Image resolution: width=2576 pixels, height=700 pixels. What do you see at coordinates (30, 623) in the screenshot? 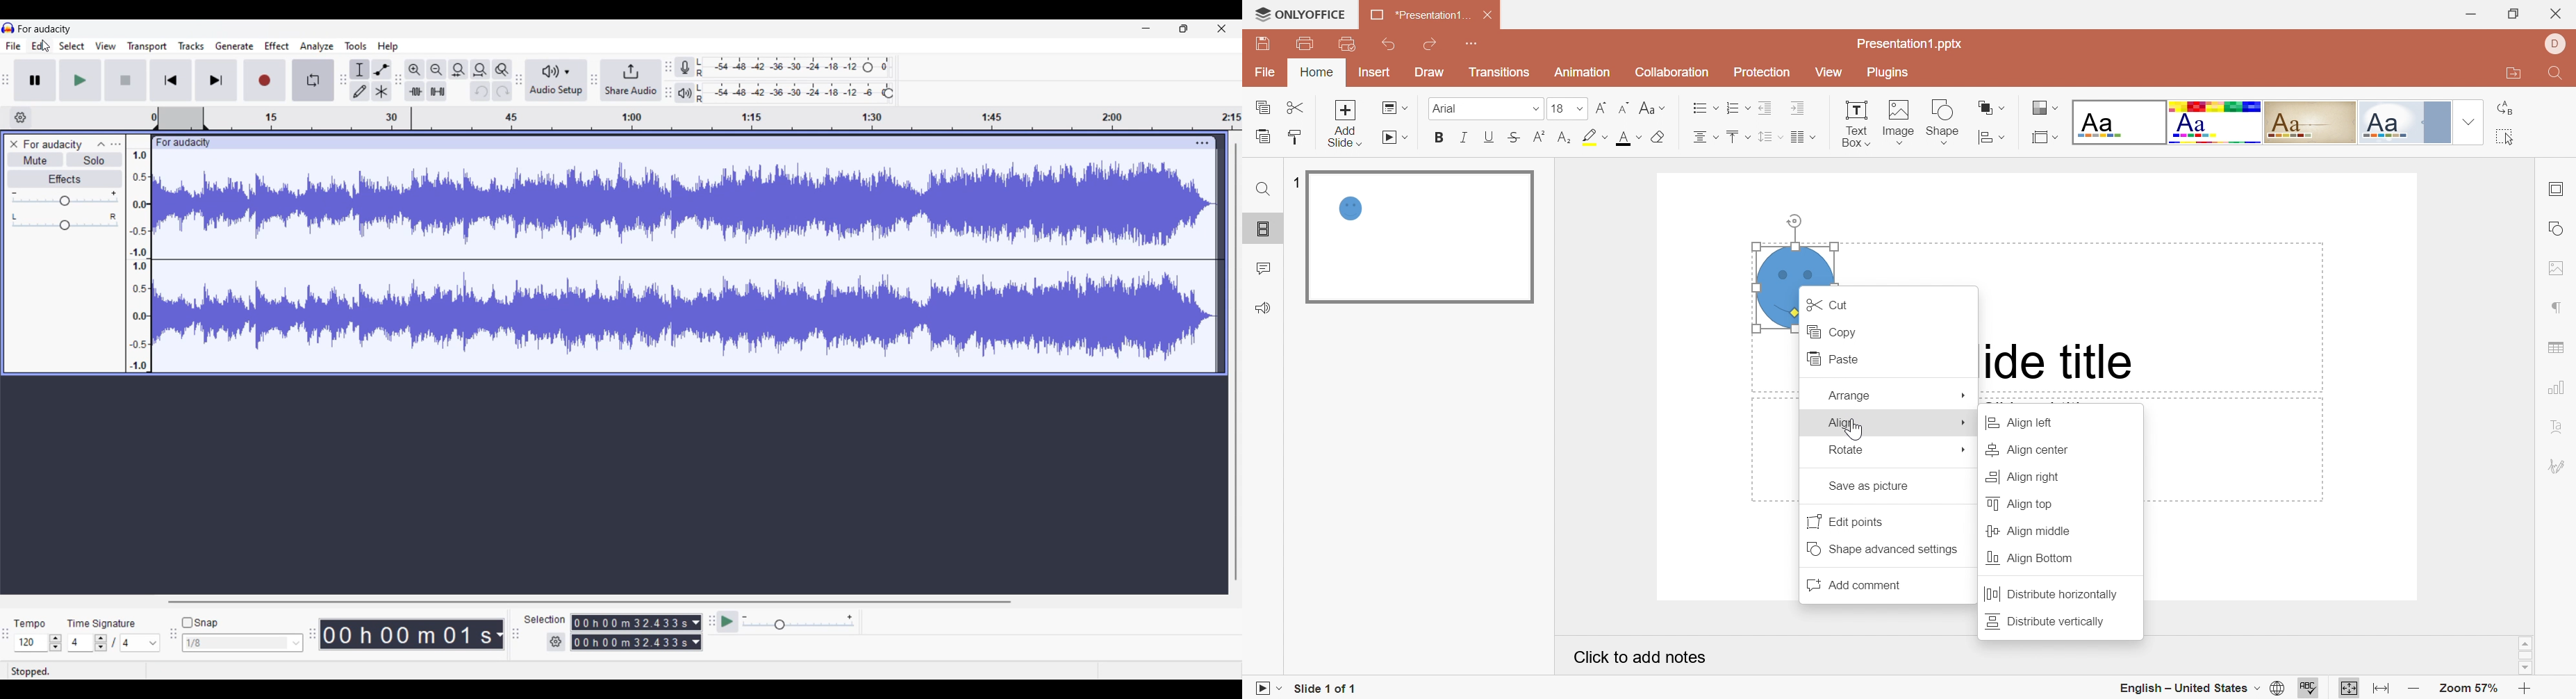
I see `Indicates Tempo settings` at bounding box center [30, 623].